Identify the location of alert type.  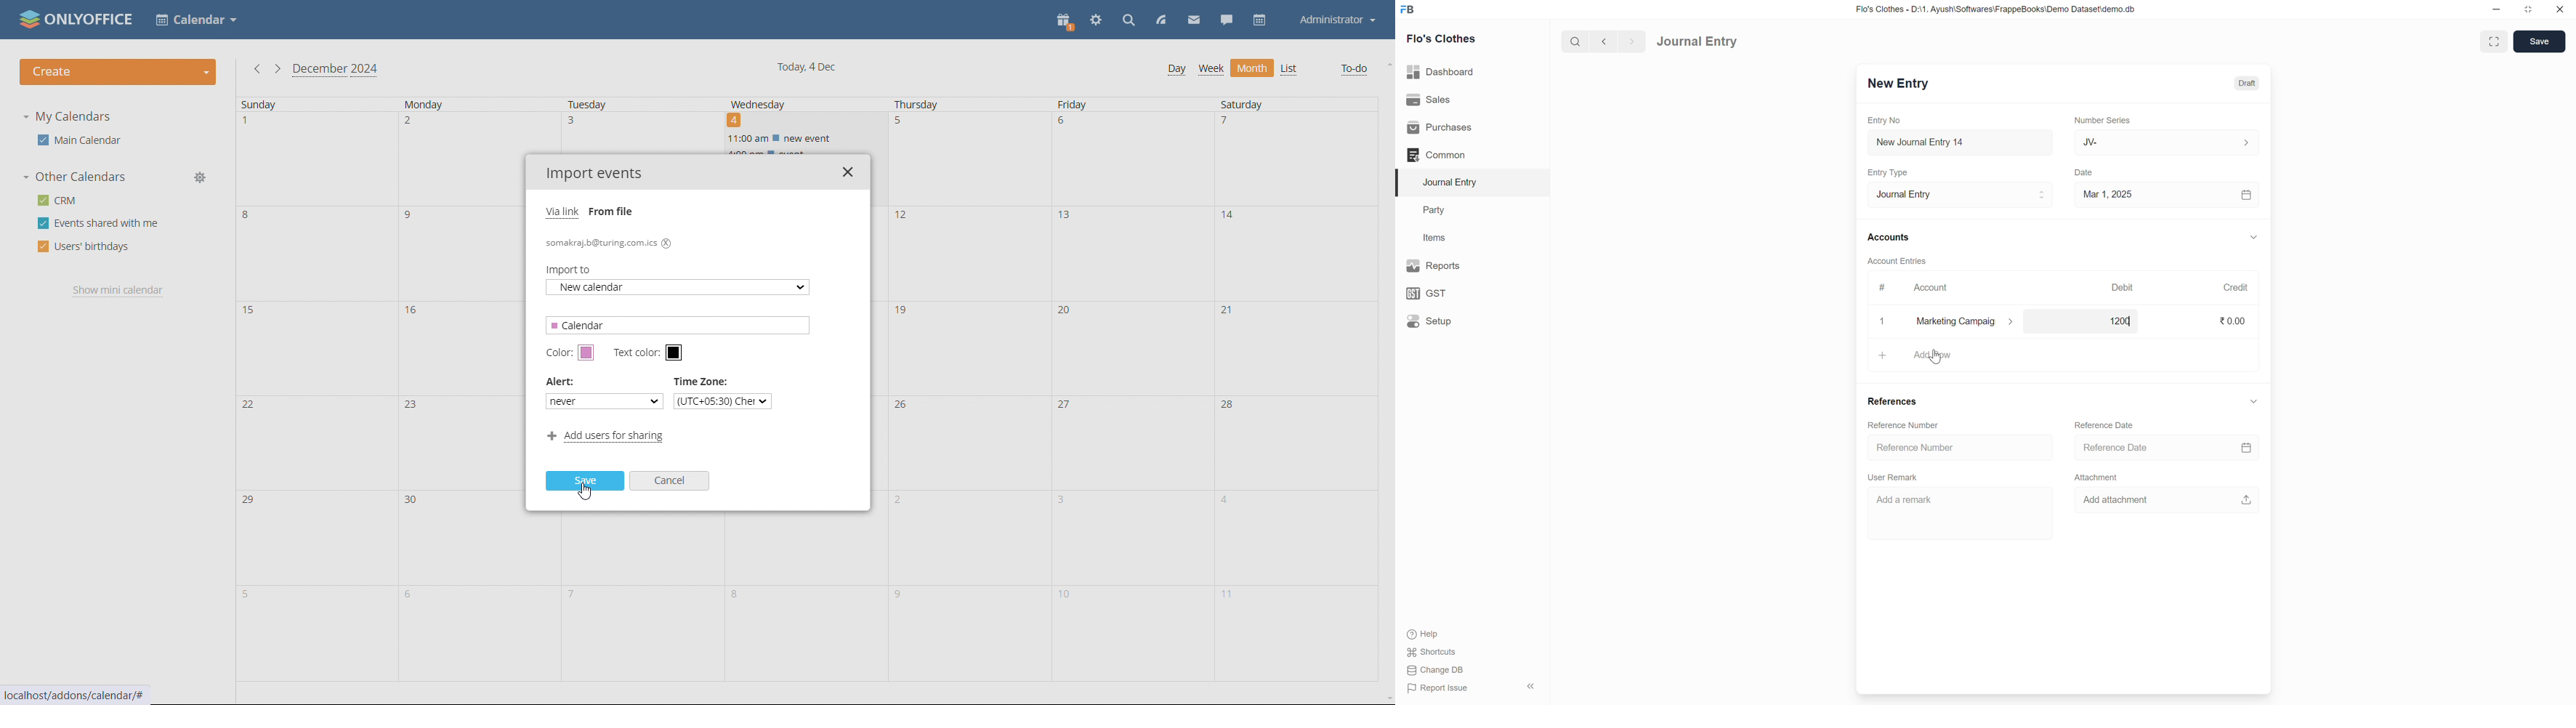
(601, 400).